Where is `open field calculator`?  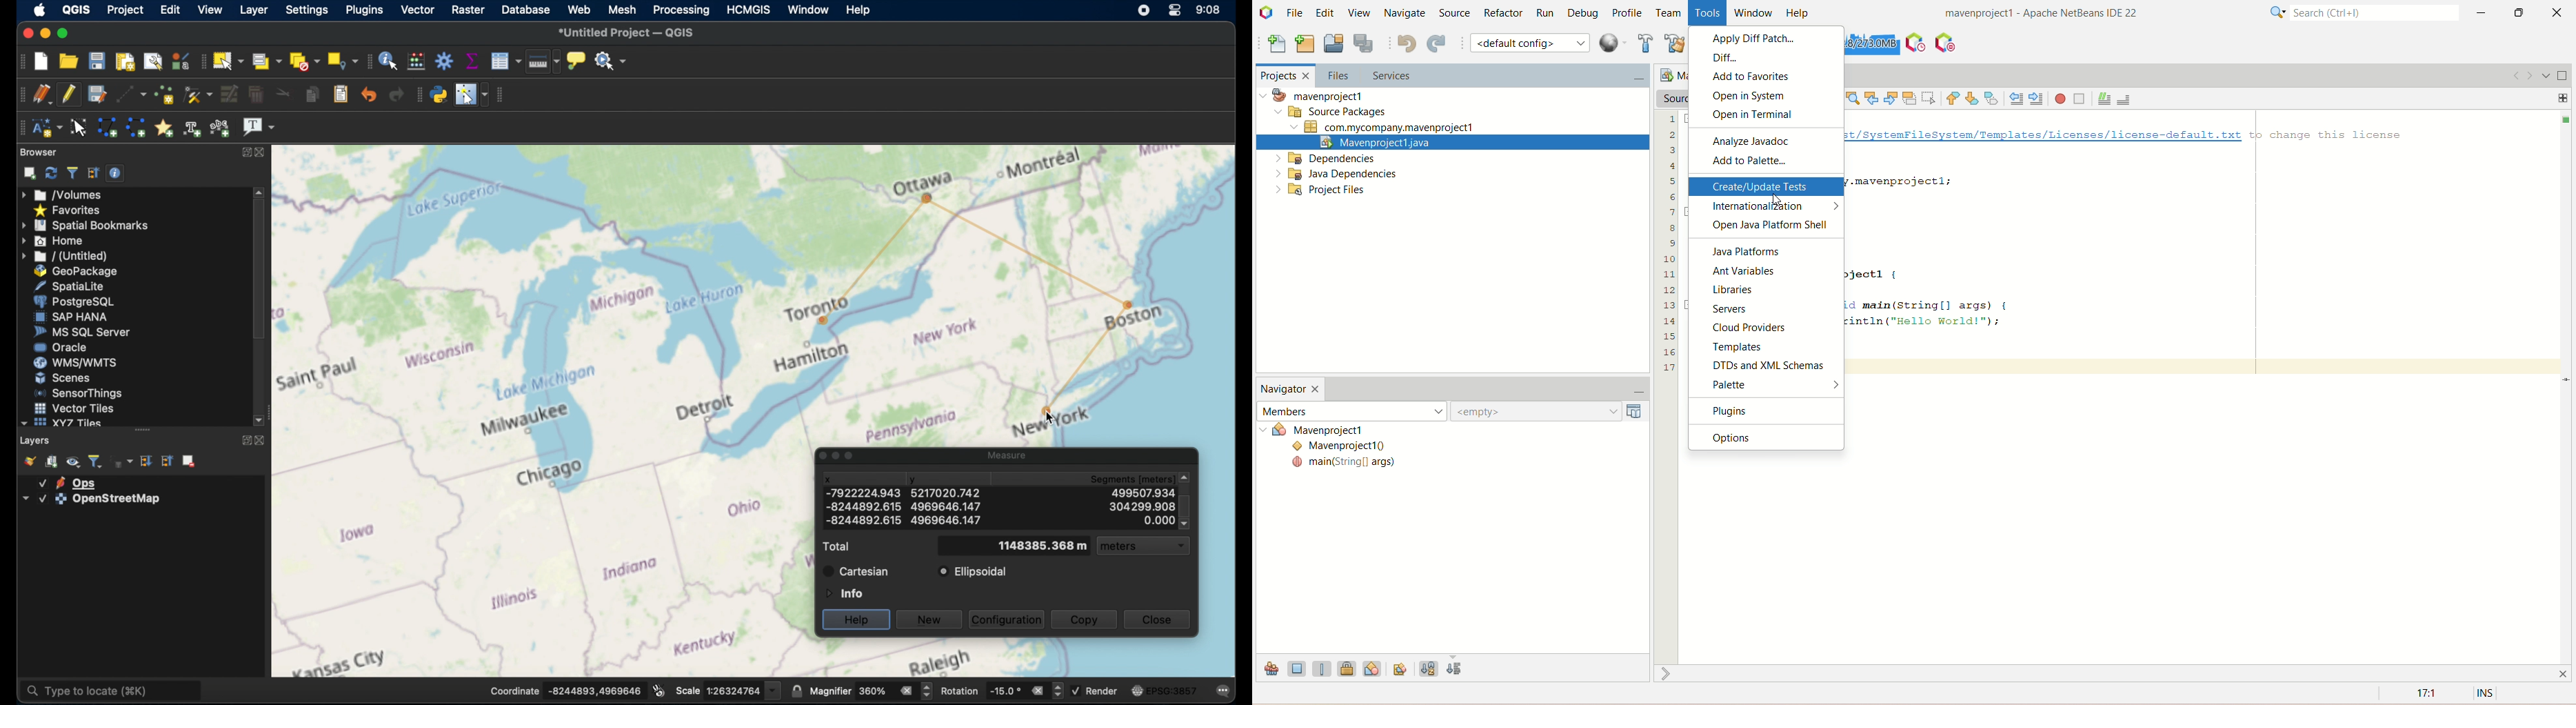
open field calculator is located at coordinates (418, 60).